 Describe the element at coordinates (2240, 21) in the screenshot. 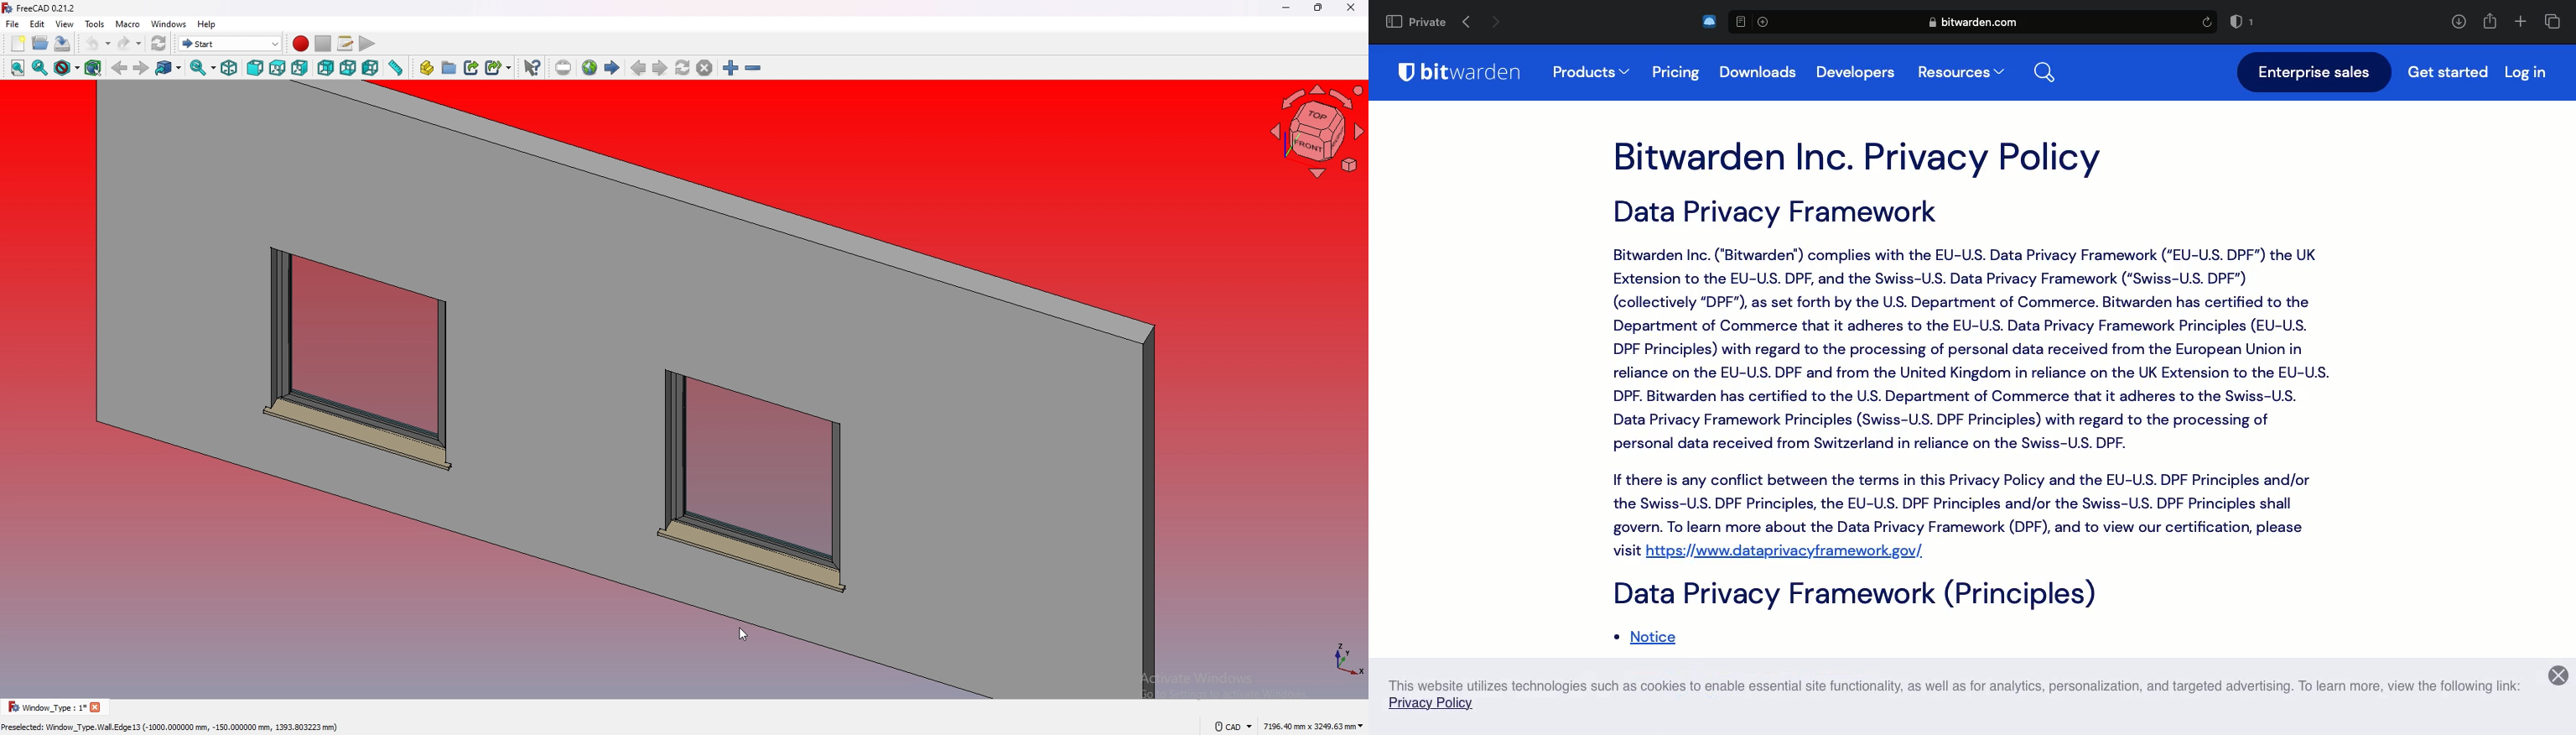

I see `badge` at that location.